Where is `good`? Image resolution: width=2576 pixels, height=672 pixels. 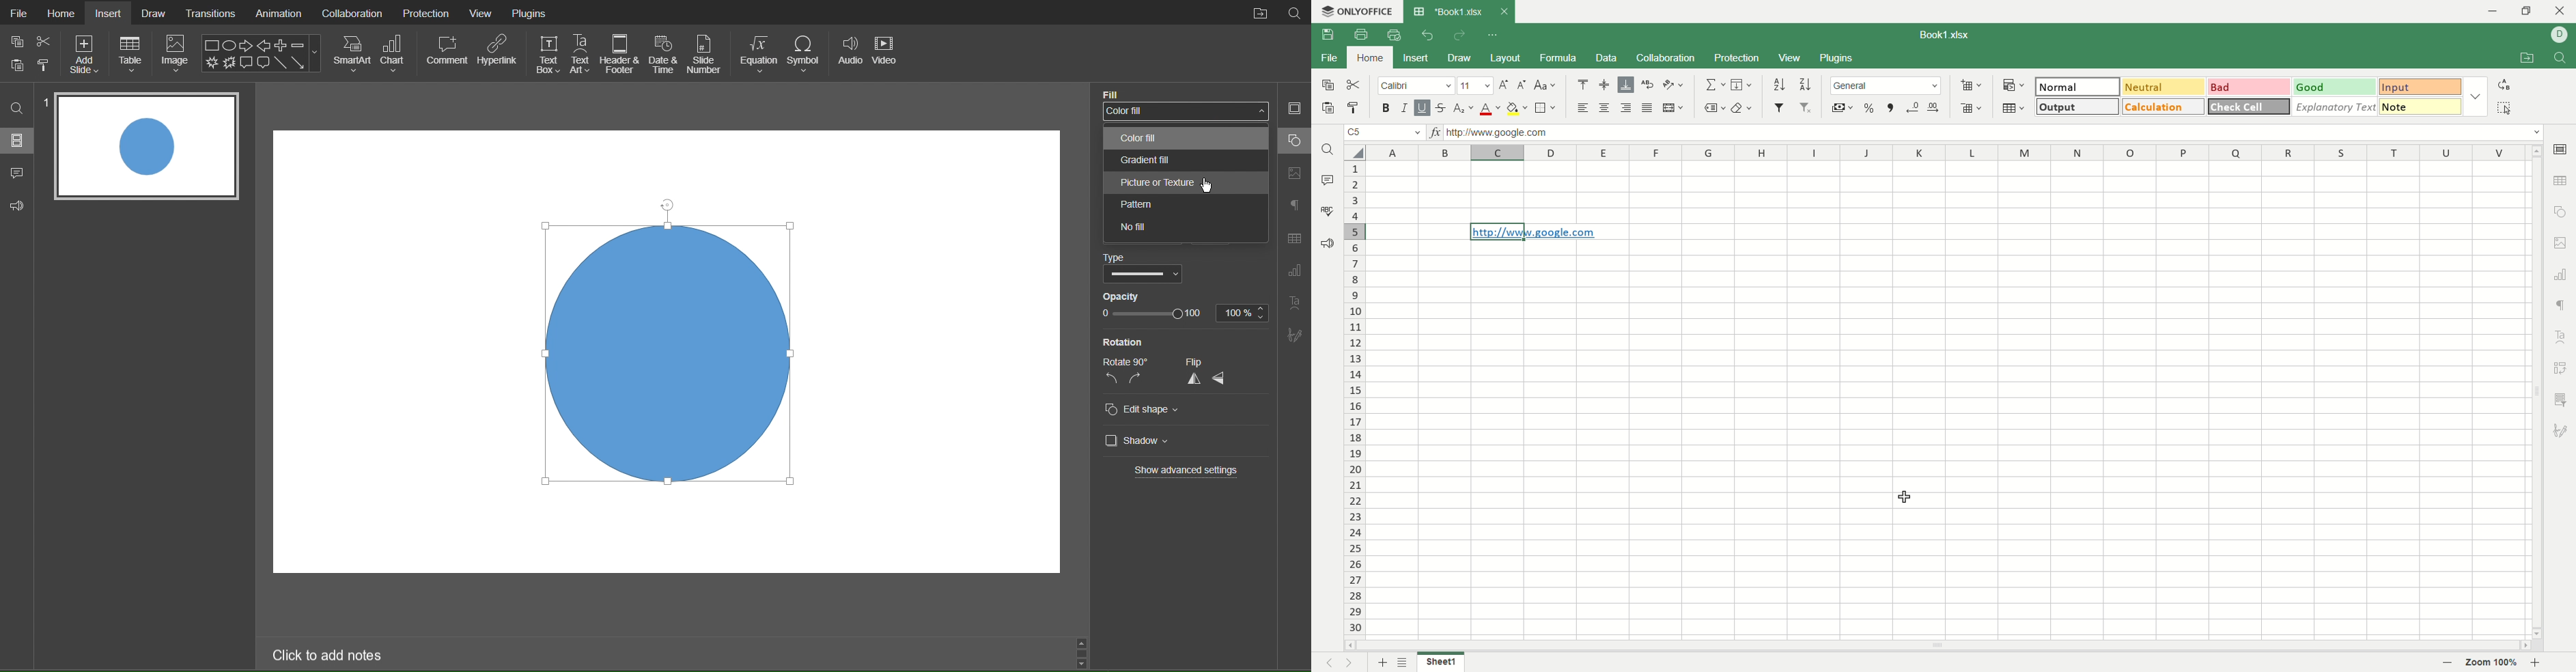
good is located at coordinates (2333, 86).